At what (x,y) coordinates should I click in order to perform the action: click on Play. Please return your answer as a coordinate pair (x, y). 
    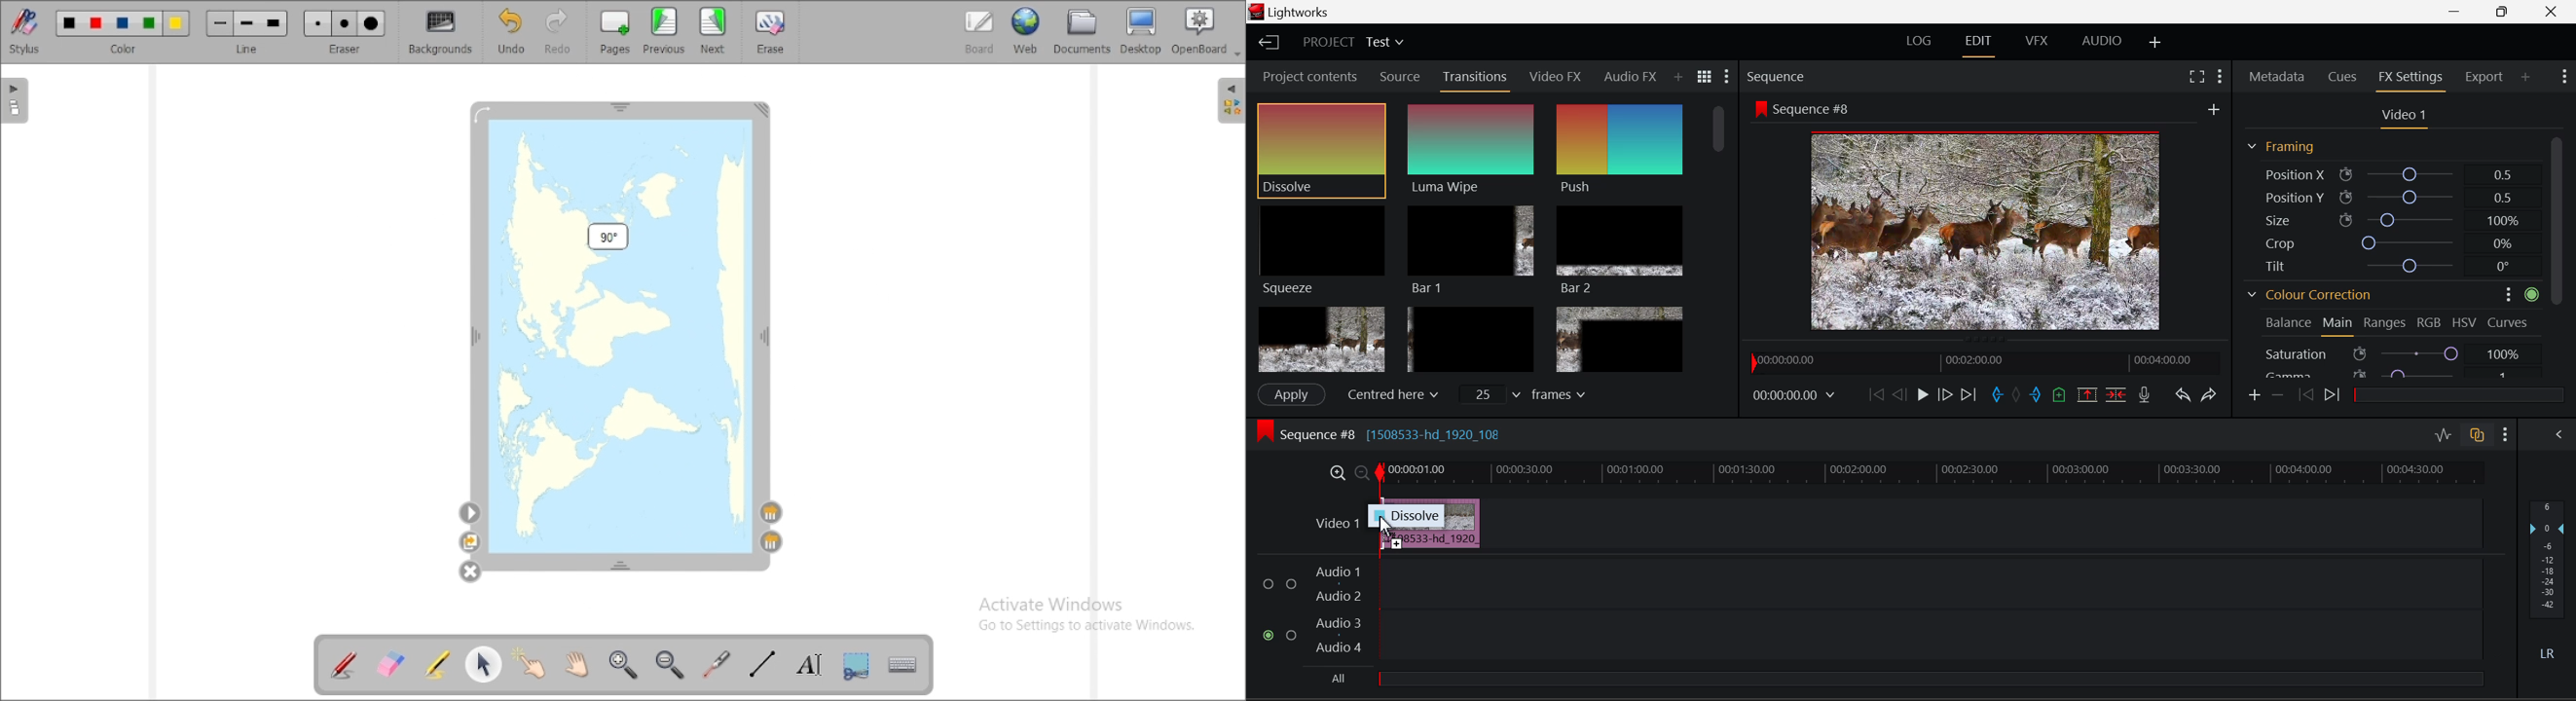
    Looking at the image, I should click on (1921, 396).